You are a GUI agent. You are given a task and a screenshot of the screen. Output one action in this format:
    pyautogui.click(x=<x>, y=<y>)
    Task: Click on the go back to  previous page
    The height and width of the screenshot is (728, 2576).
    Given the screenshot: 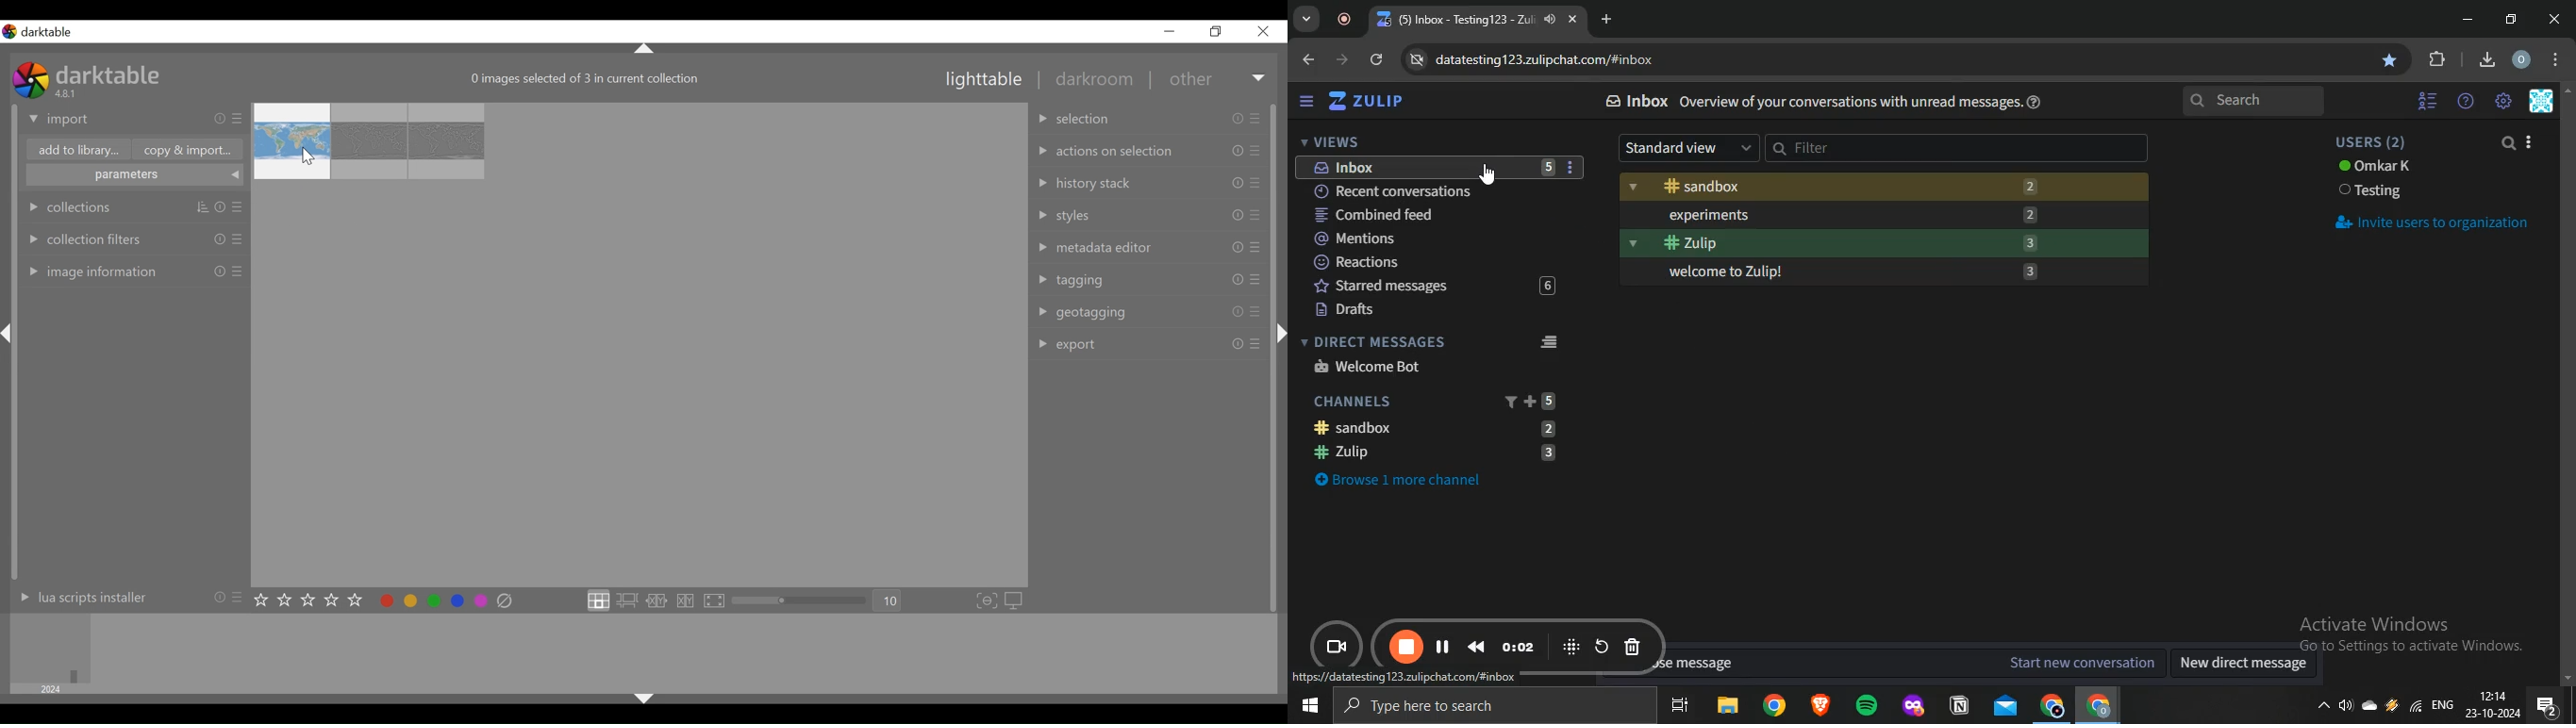 What is the action you would take?
    pyautogui.click(x=1306, y=58)
    